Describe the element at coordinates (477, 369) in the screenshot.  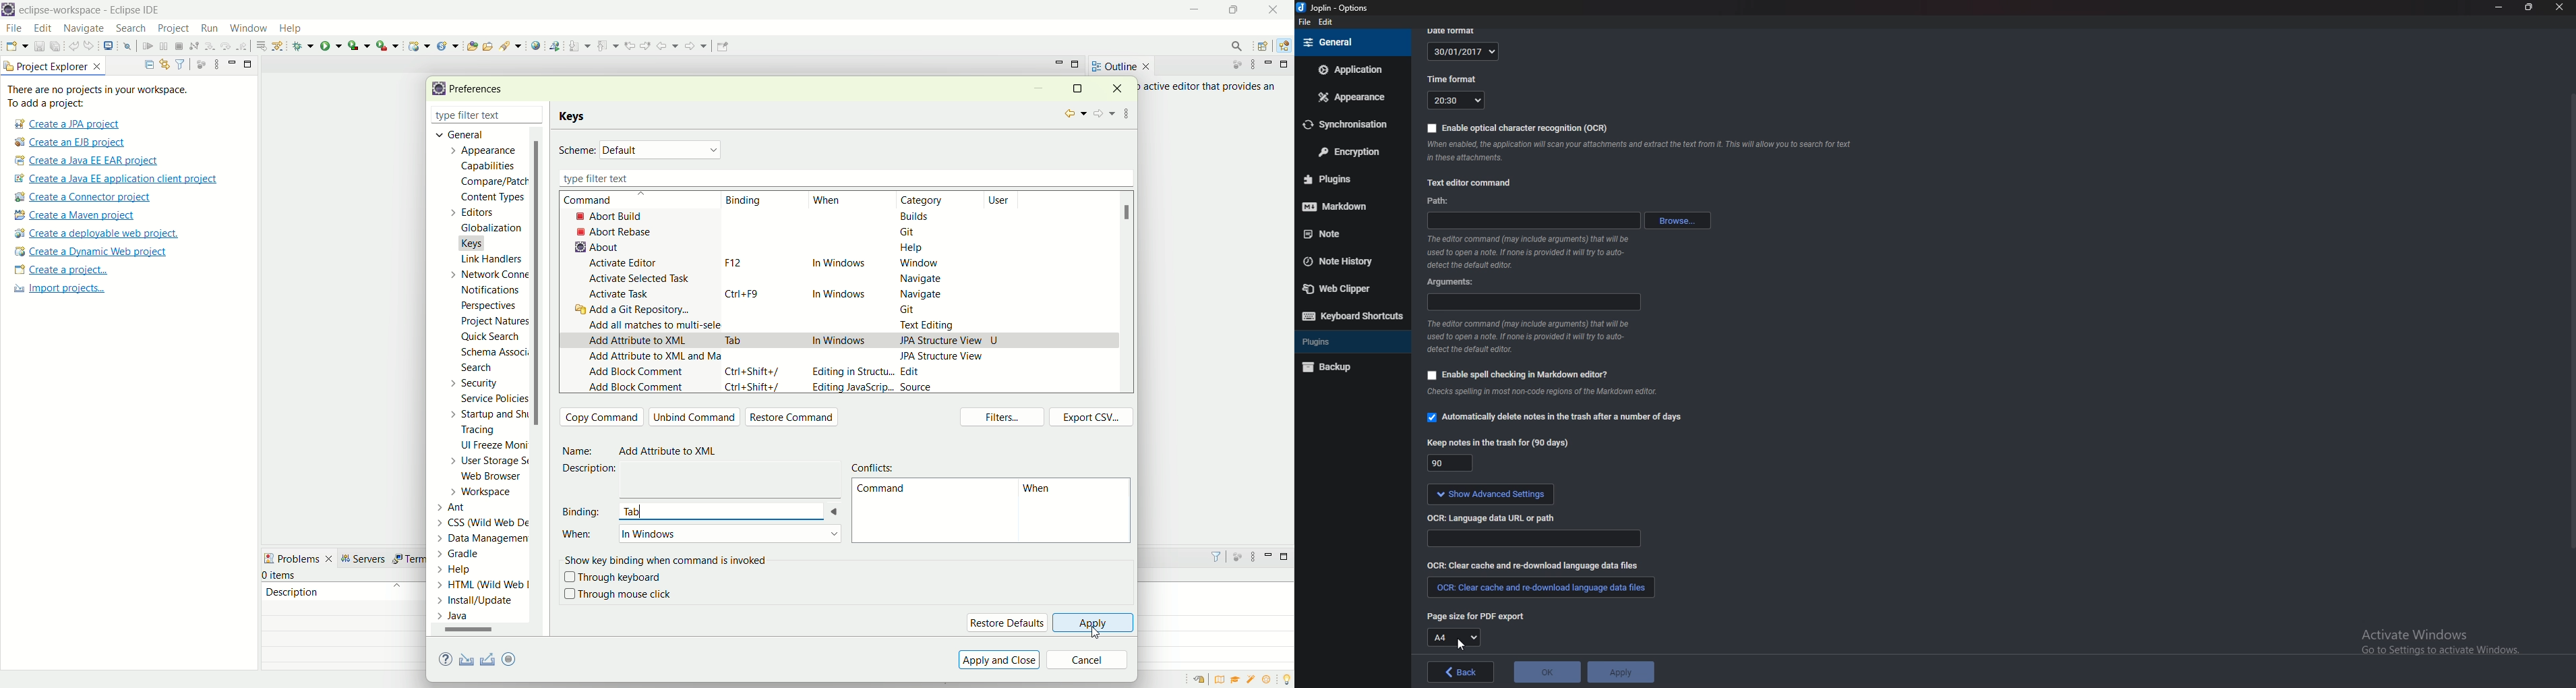
I see `search` at that location.